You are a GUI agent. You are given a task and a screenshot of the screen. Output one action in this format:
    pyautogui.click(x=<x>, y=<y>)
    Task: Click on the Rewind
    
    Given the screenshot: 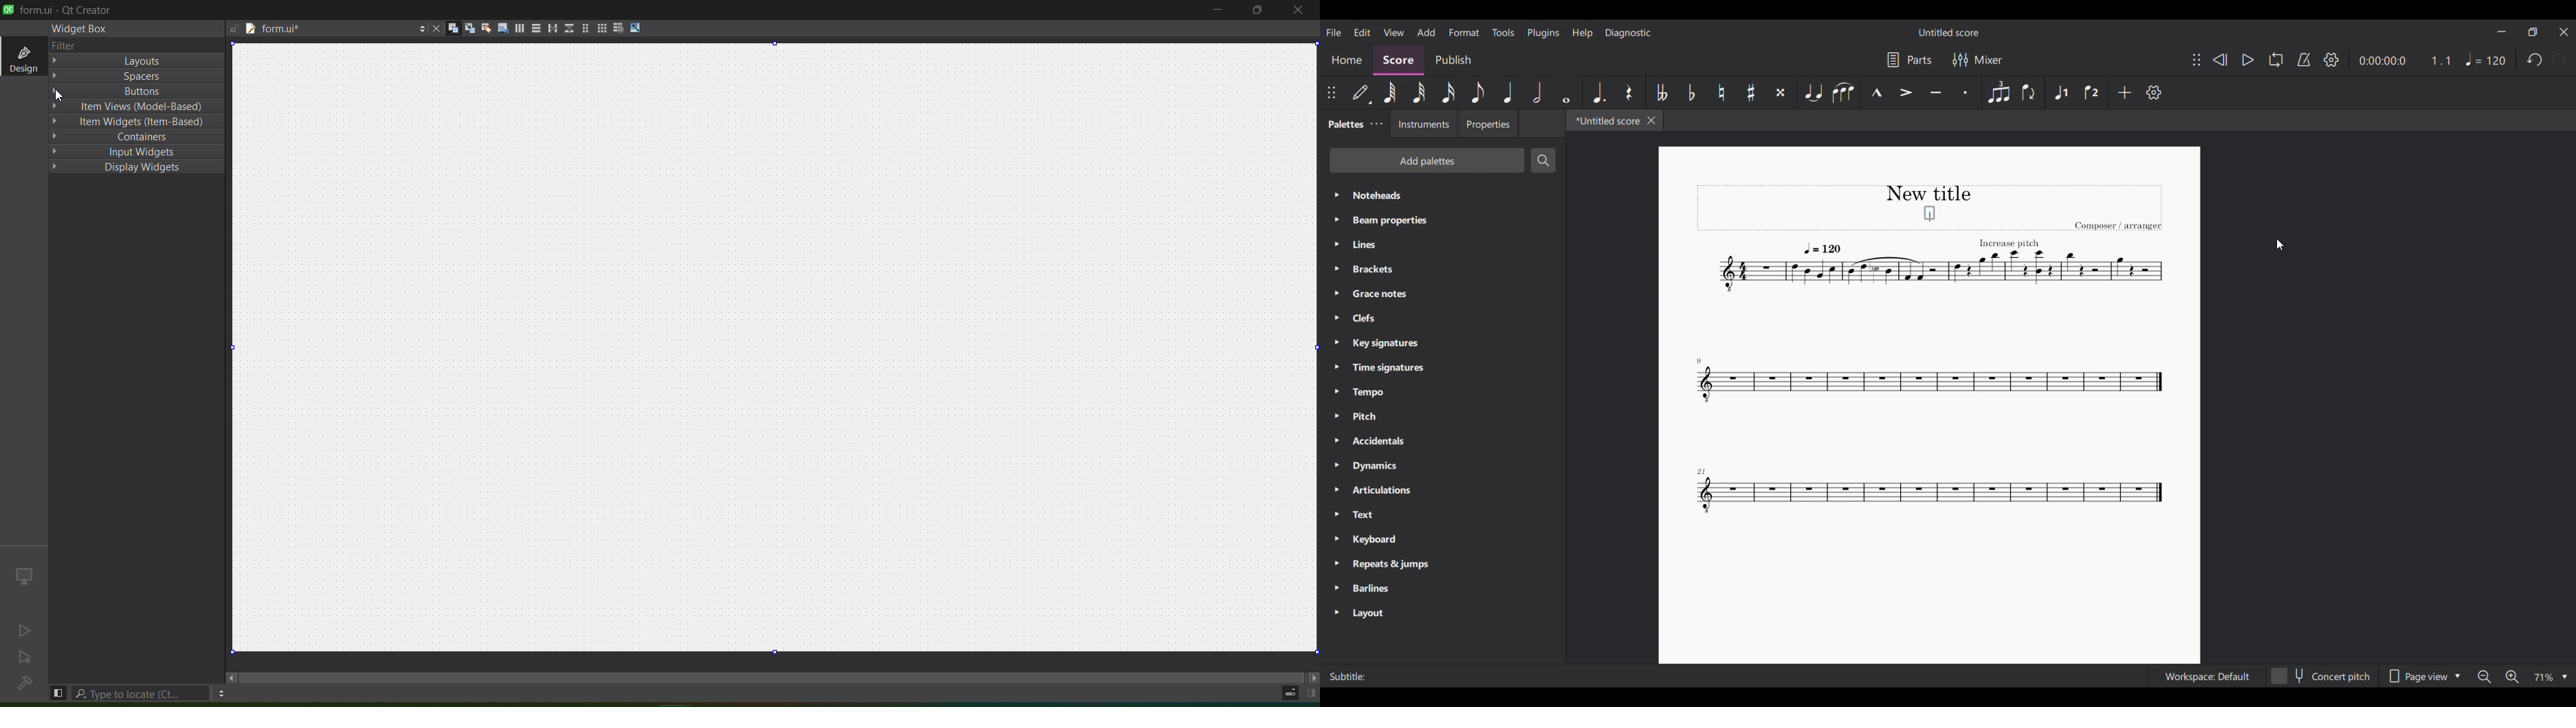 What is the action you would take?
    pyautogui.click(x=2220, y=60)
    